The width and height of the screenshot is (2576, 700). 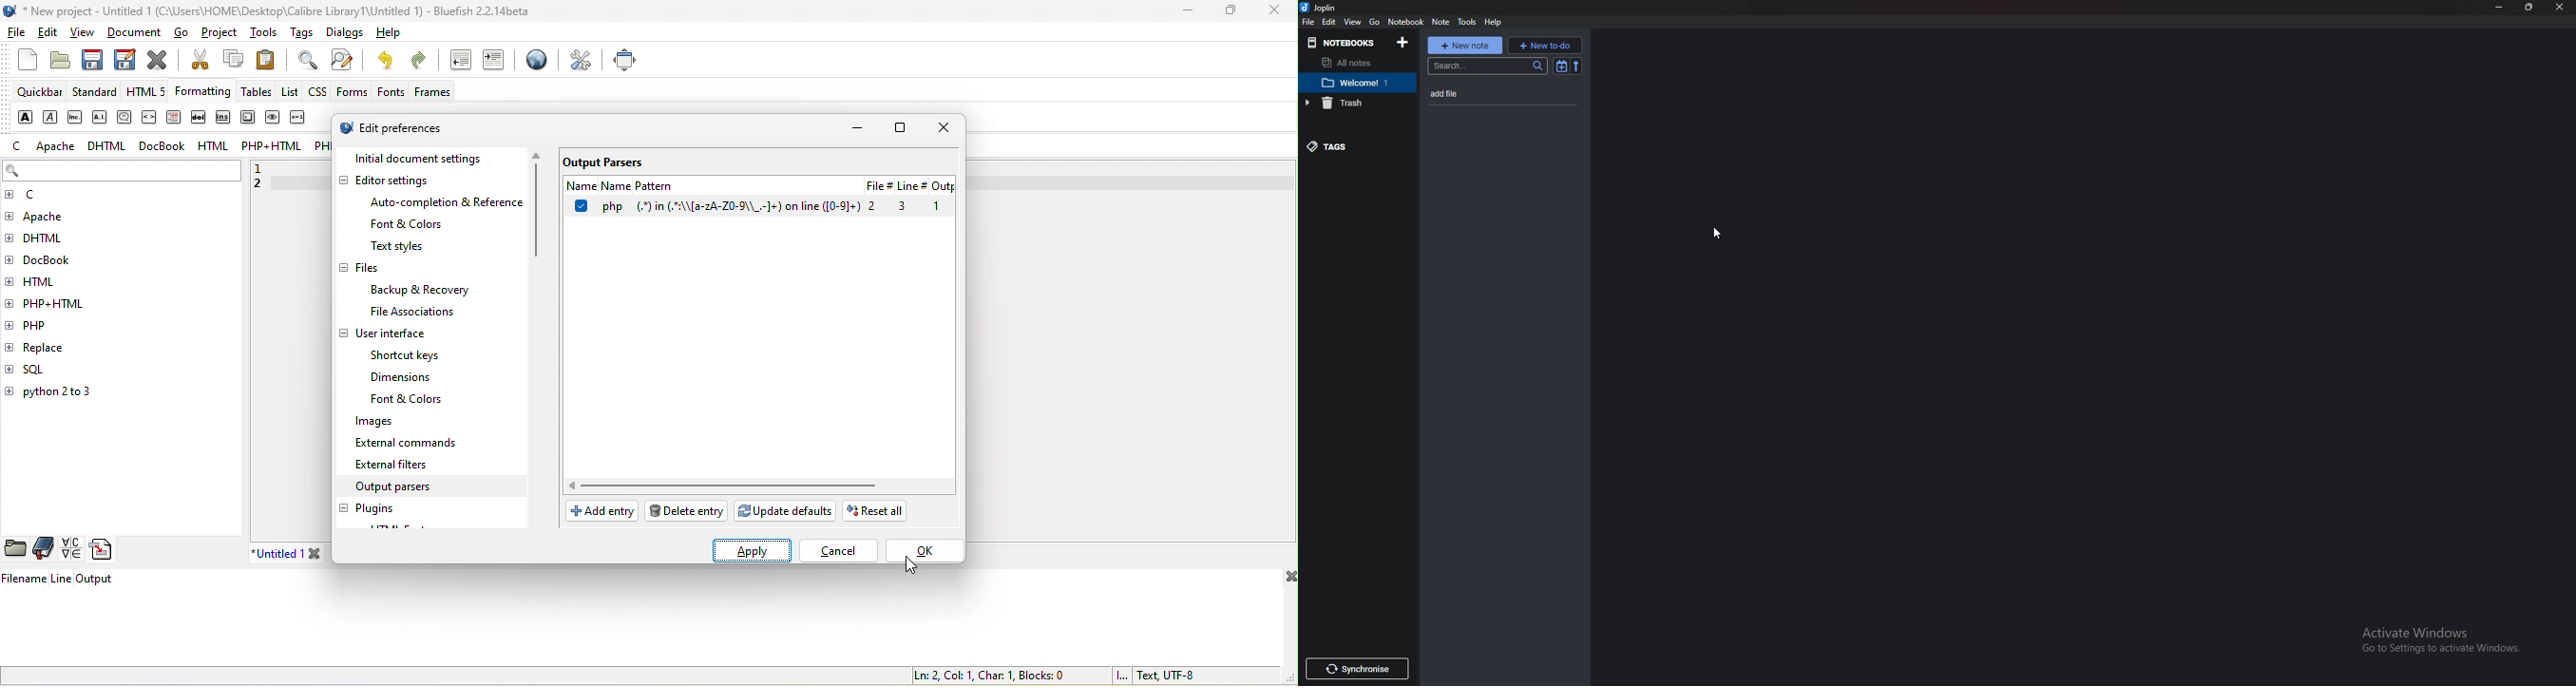 I want to click on tables, so click(x=258, y=94).